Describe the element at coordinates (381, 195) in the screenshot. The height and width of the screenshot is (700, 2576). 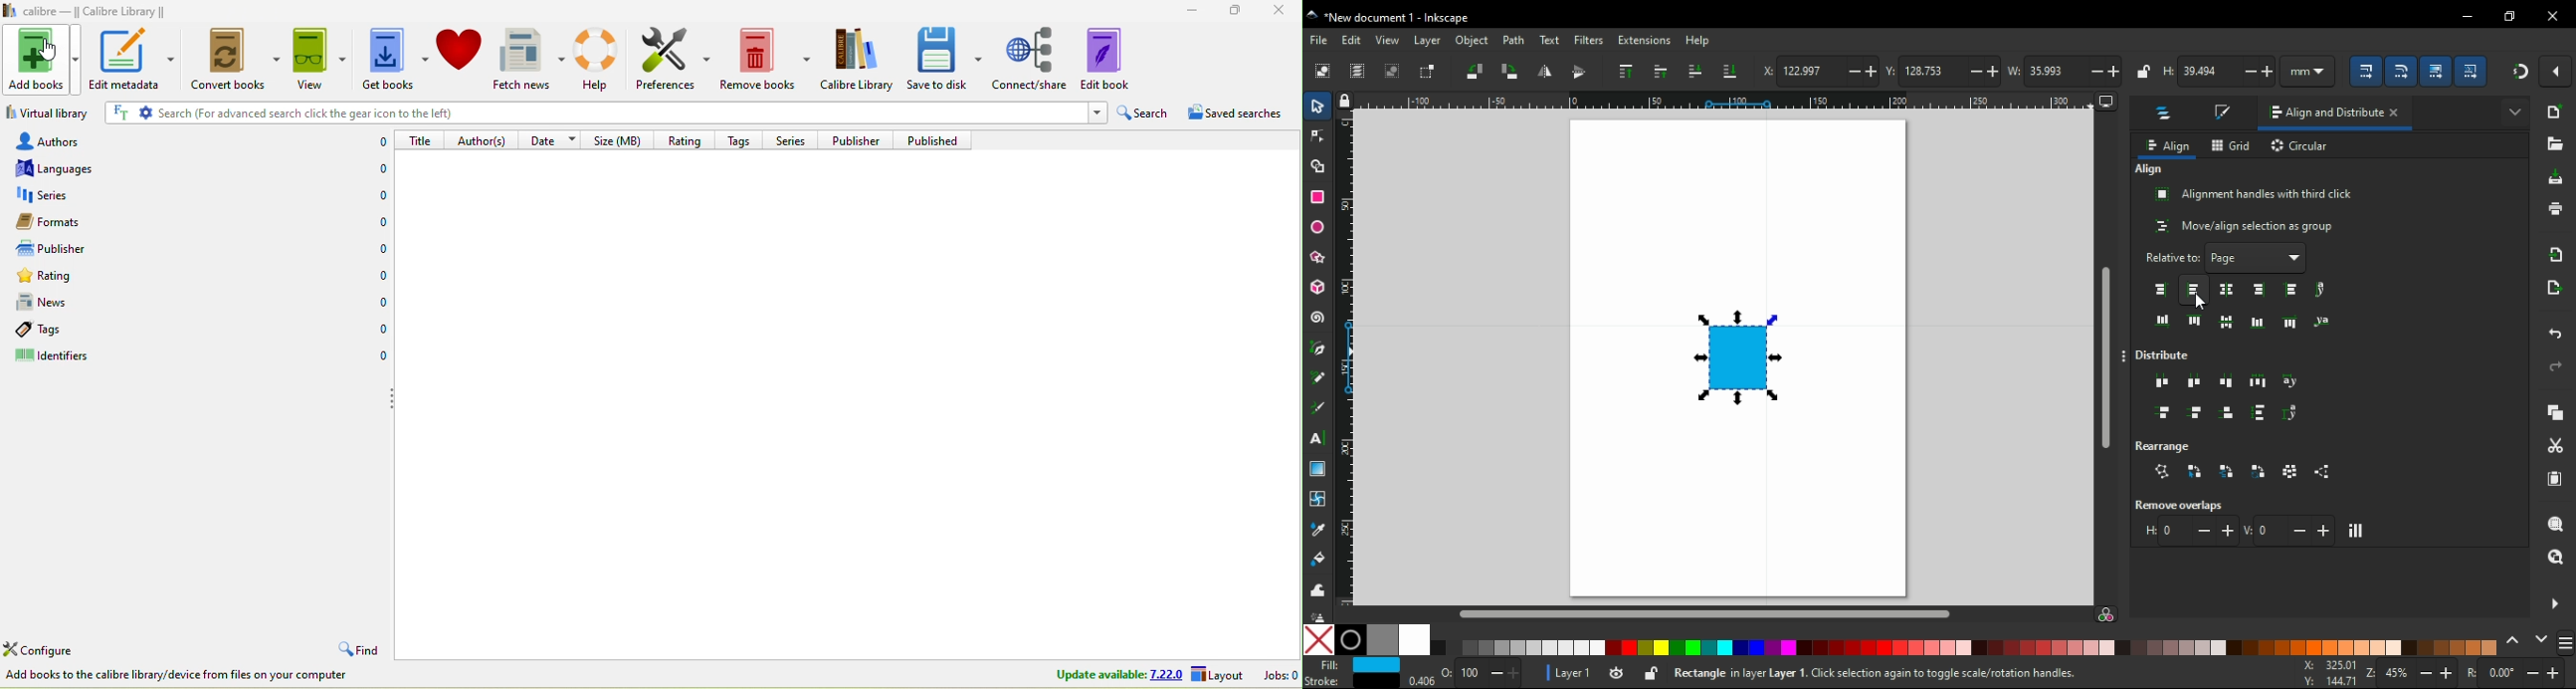
I see `0` at that location.